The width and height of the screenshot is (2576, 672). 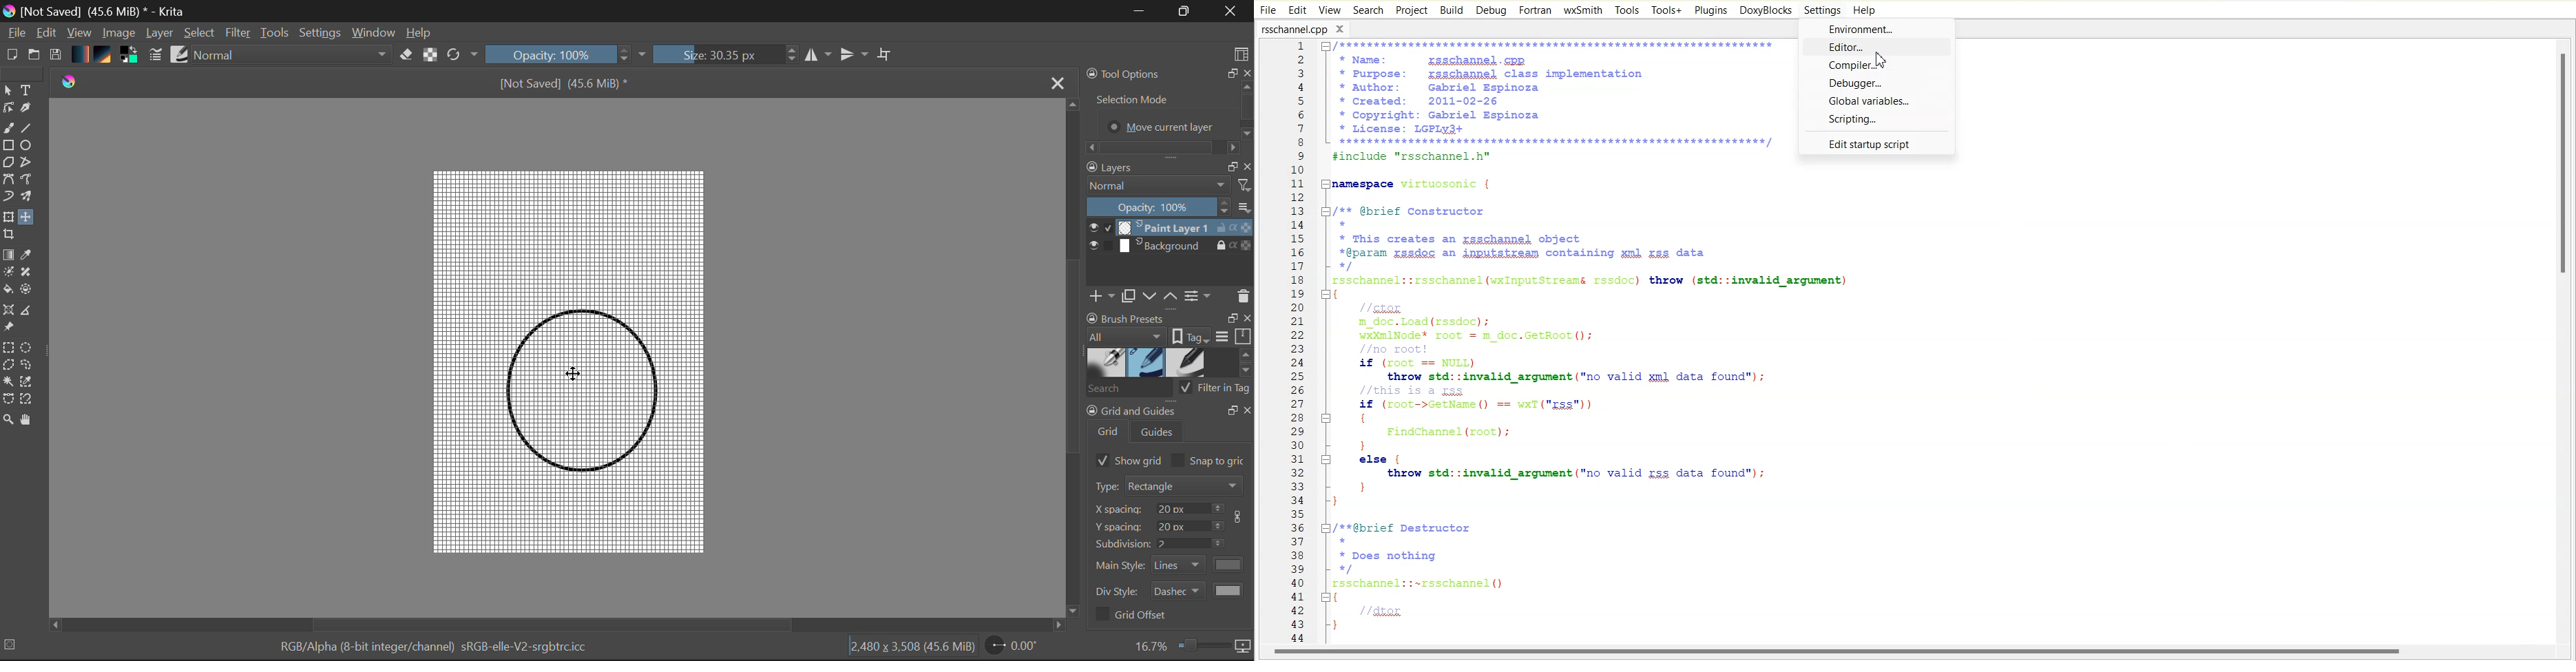 What do you see at coordinates (376, 33) in the screenshot?
I see `Window` at bounding box center [376, 33].